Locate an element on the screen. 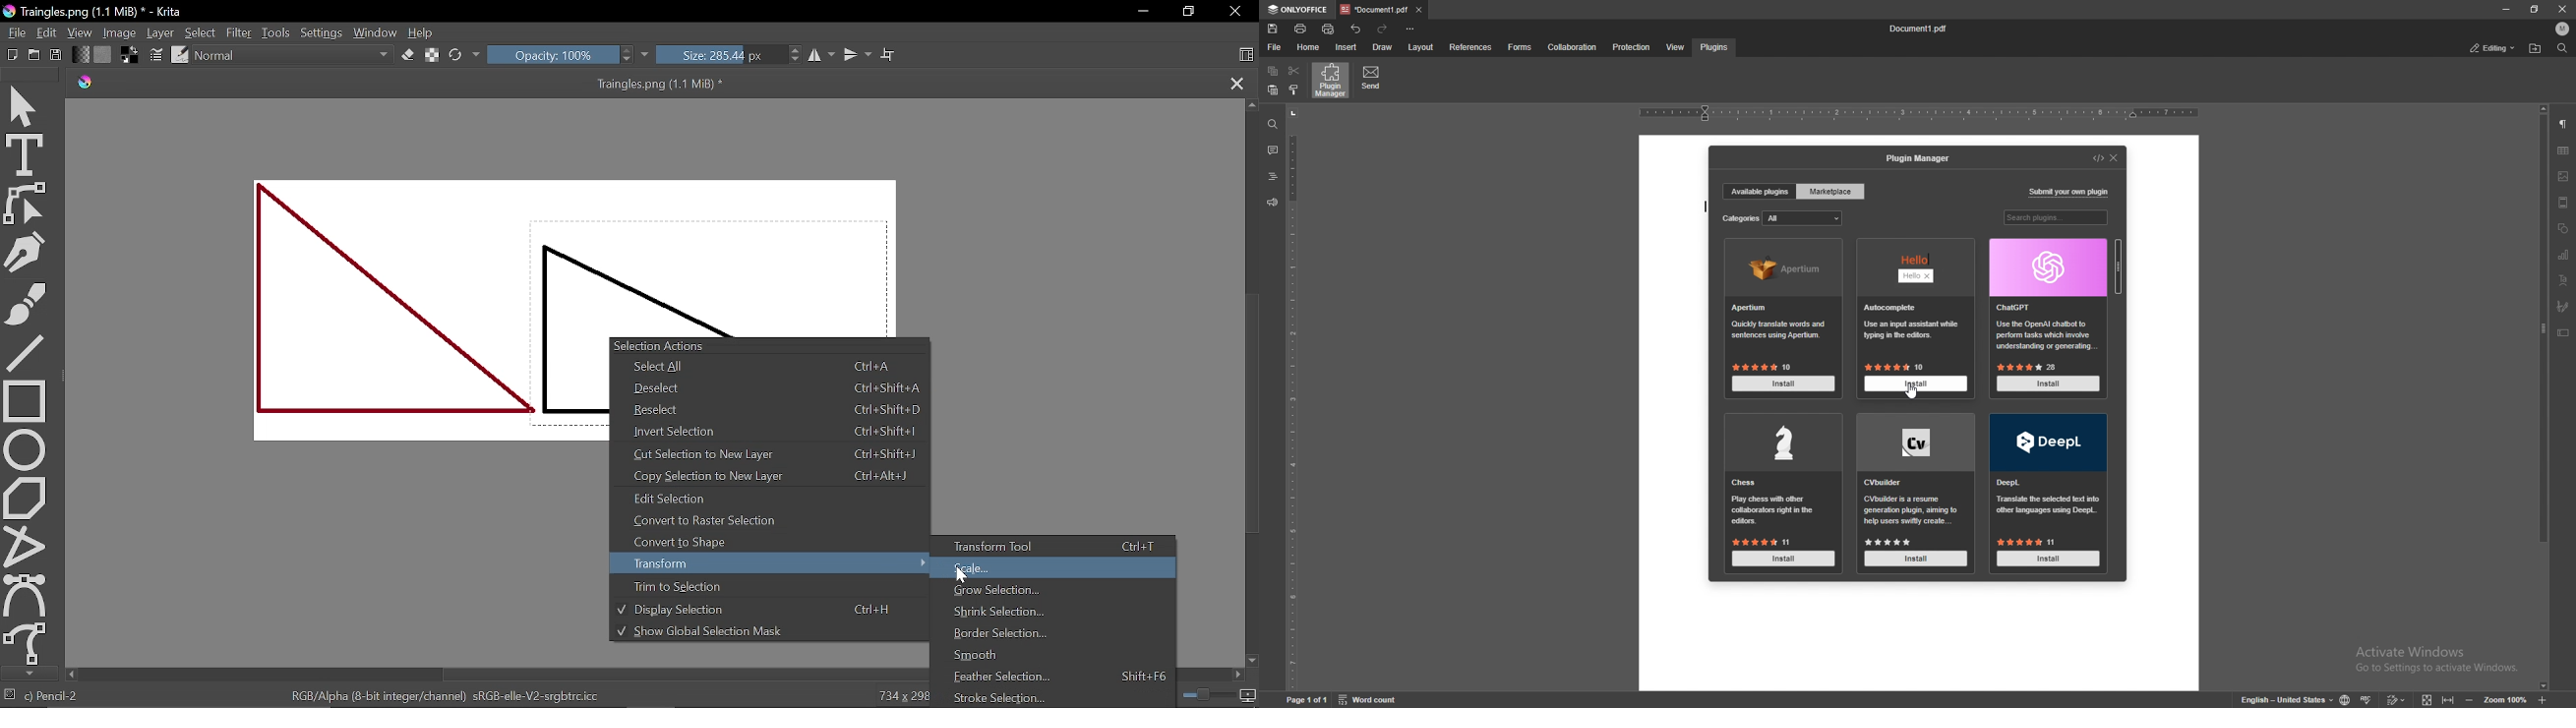 The height and width of the screenshot is (728, 2576). Choose workspace is located at coordinates (1245, 54).